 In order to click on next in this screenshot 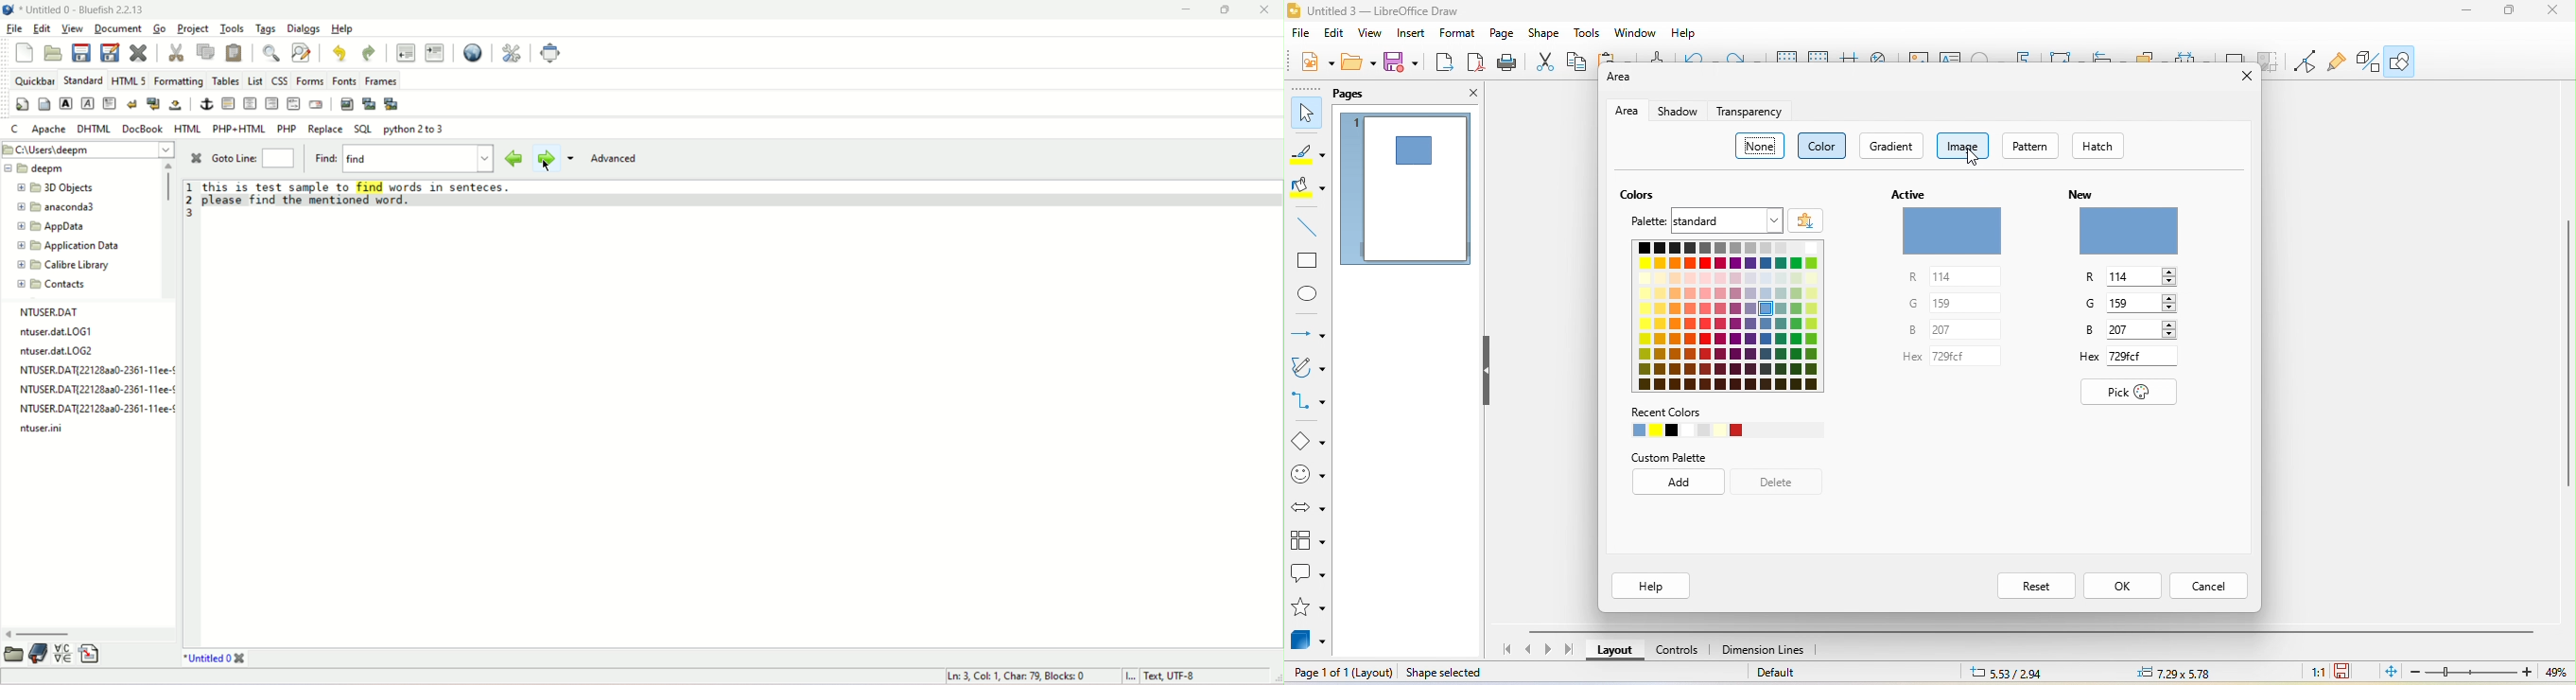, I will do `click(546, 160)`.